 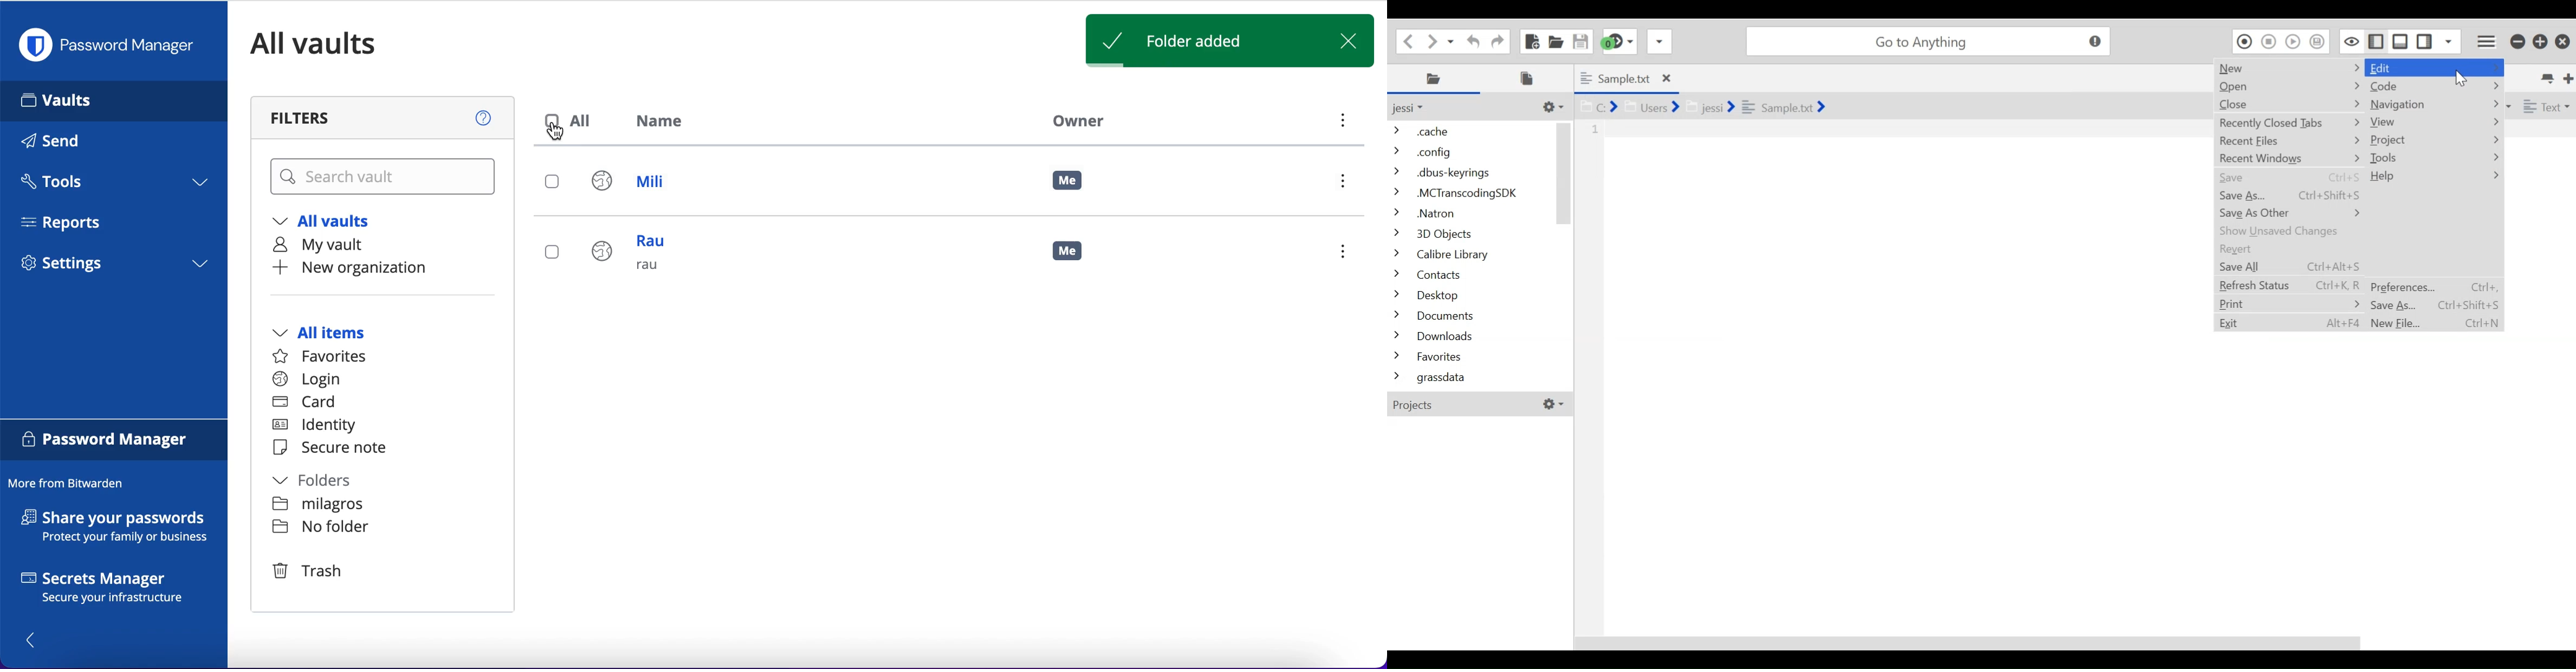 What do you see at coordinates (2287, 179) in the screenshot?
I see `Save` at bounding box center [2287, 179].